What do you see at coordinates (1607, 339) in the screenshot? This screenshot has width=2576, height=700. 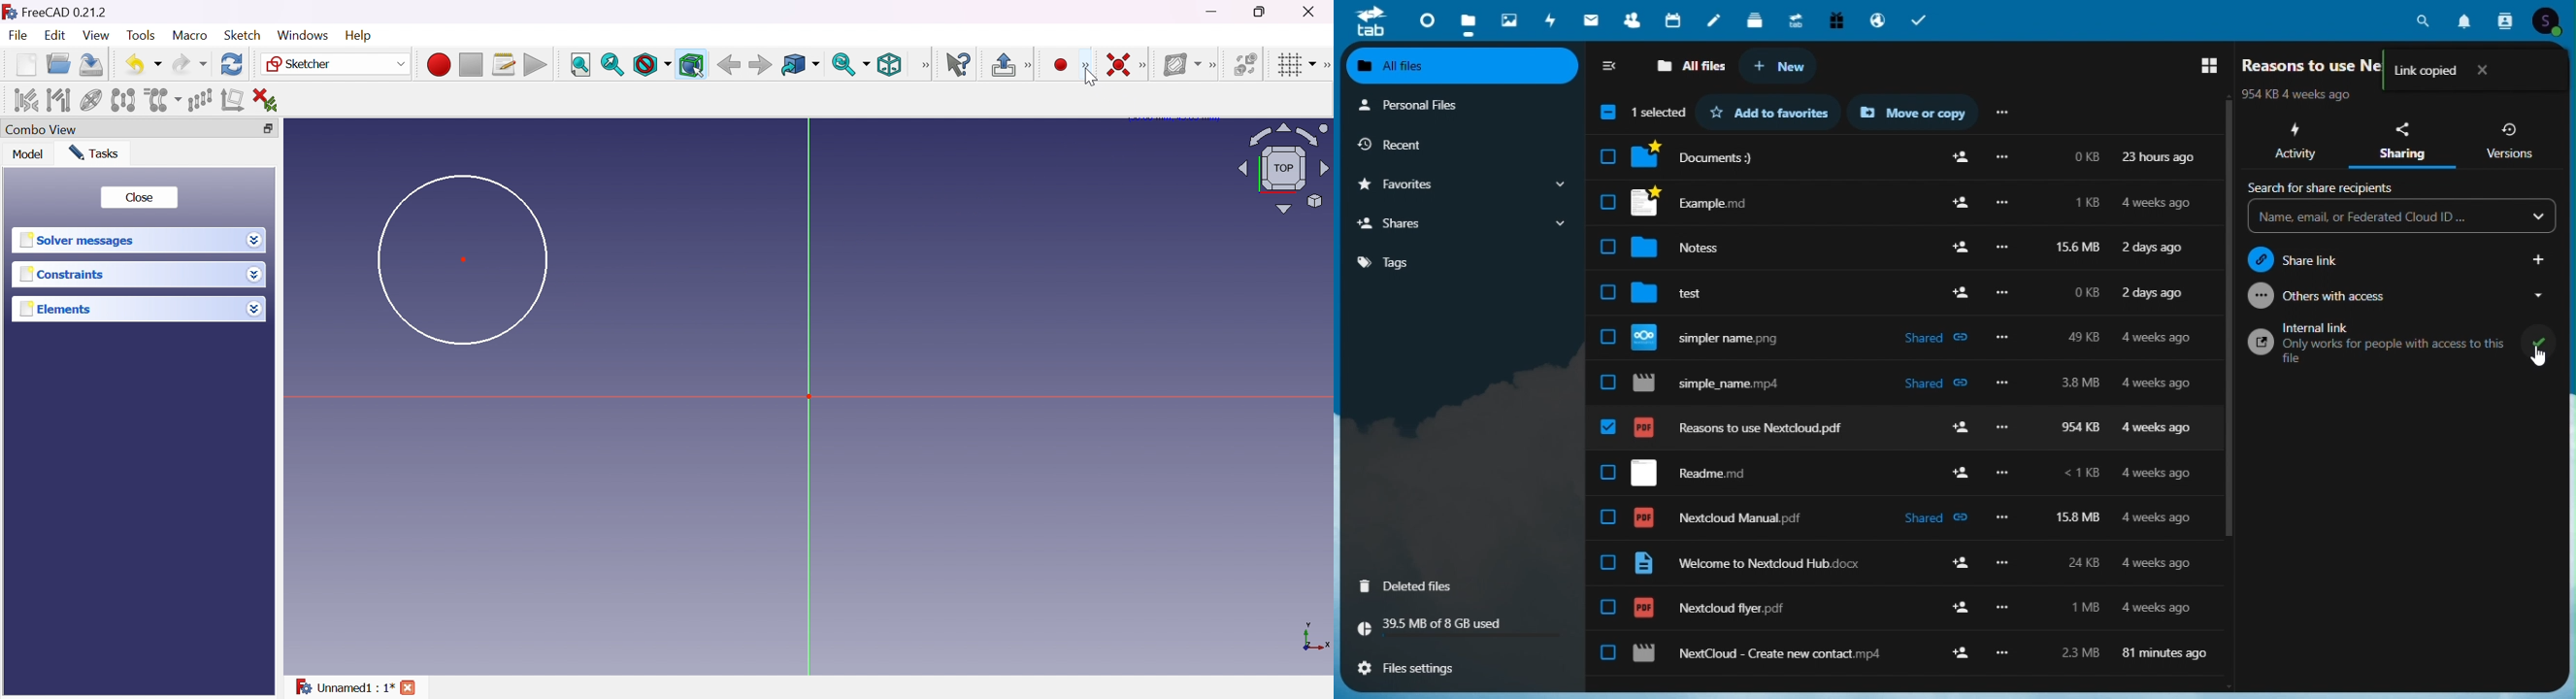 I see `checkbox` at bounding box center [1607, 339].